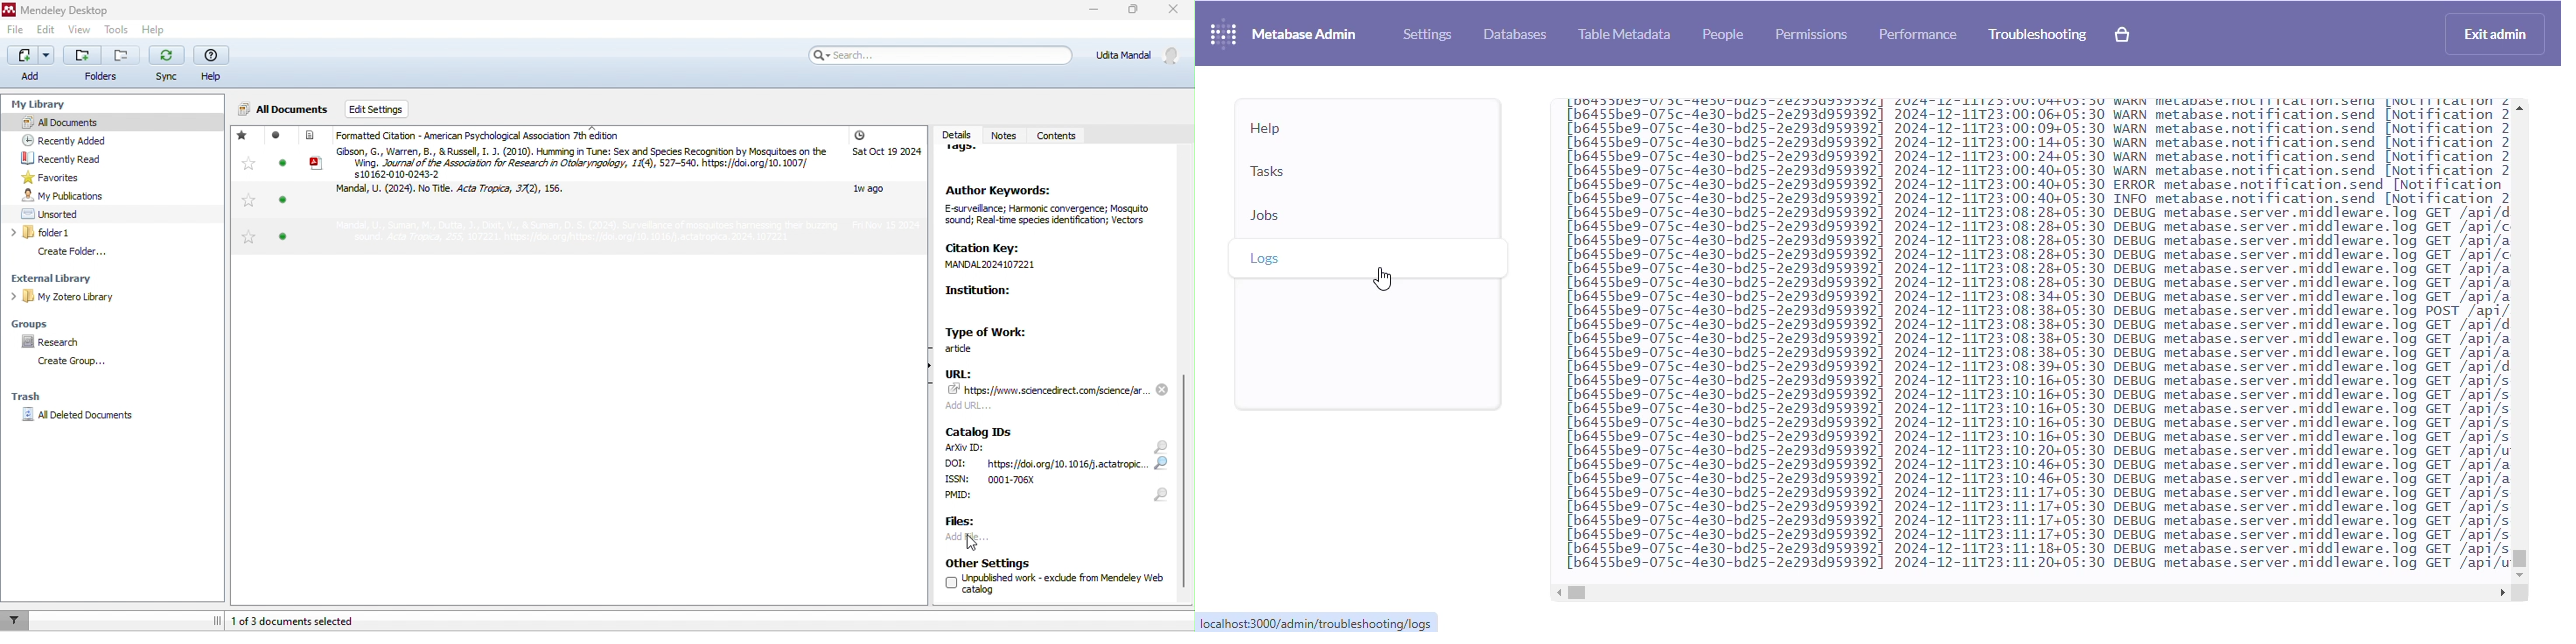  What do you see at coordinates (558, 234) in the screenshot?
I see `article by Mandal et al, 2024` at bounding box center [558, 234].